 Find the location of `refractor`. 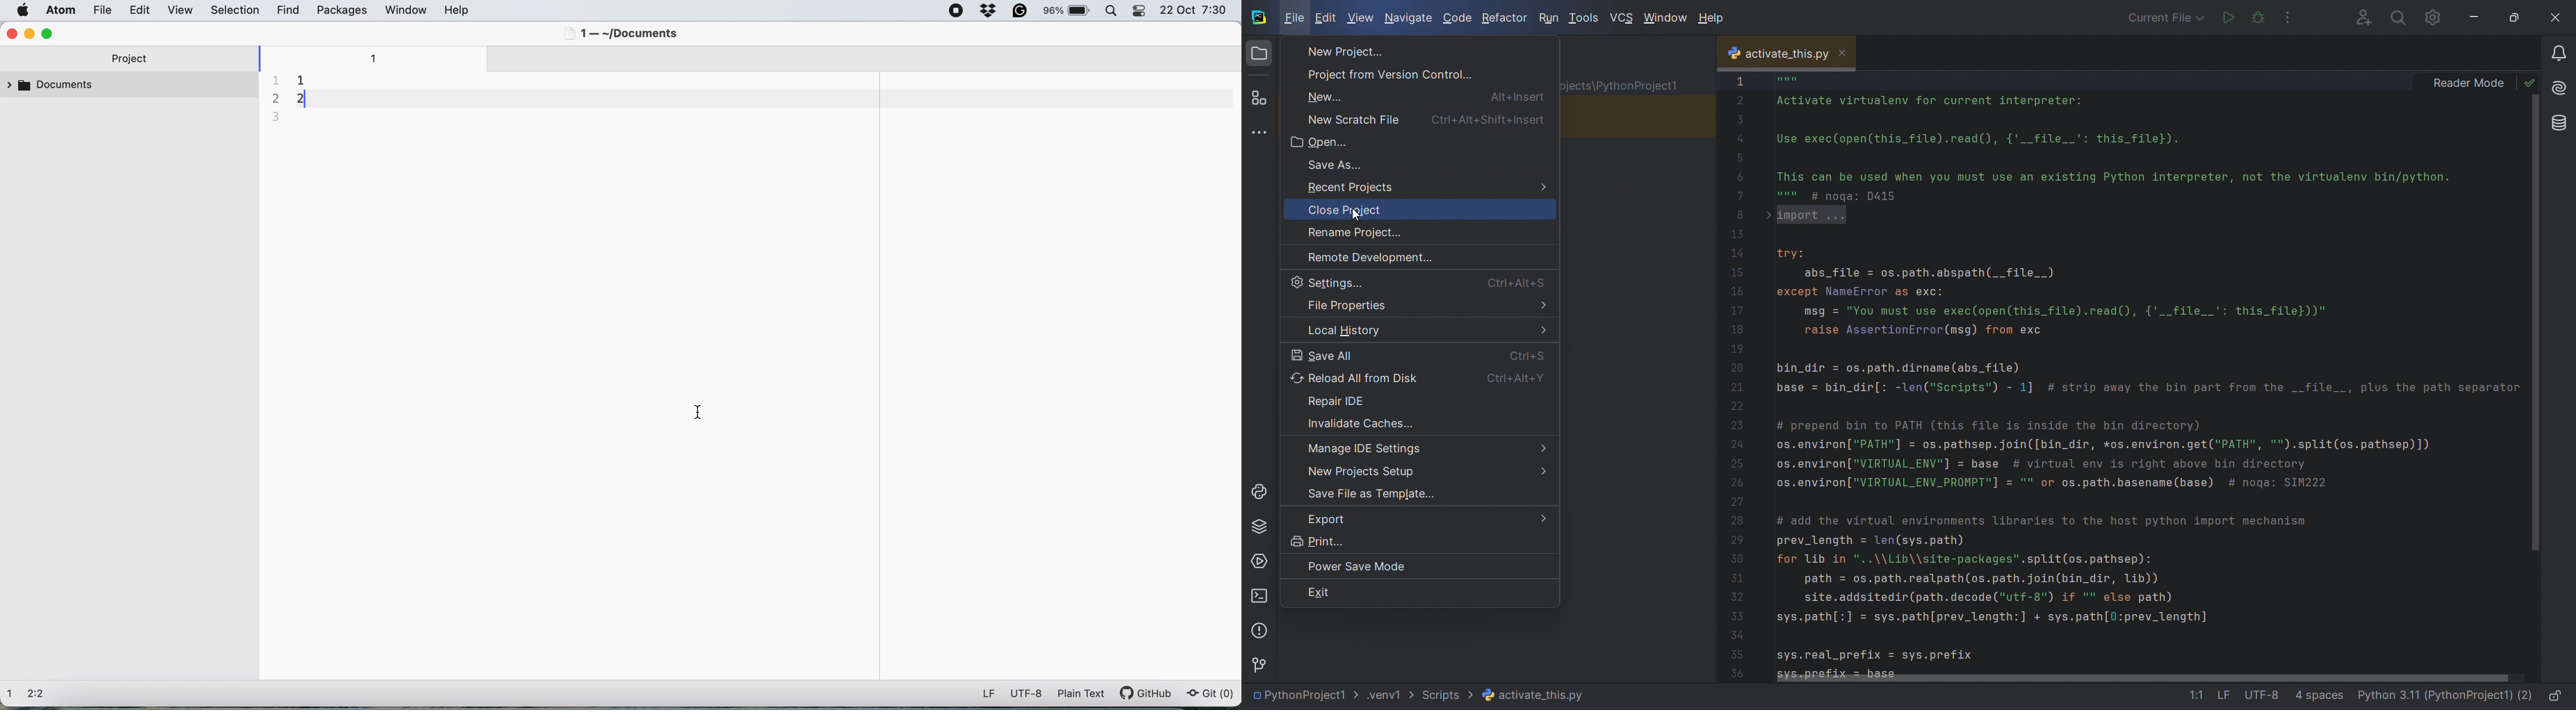

refractor is located at coordinates (1503, 17).